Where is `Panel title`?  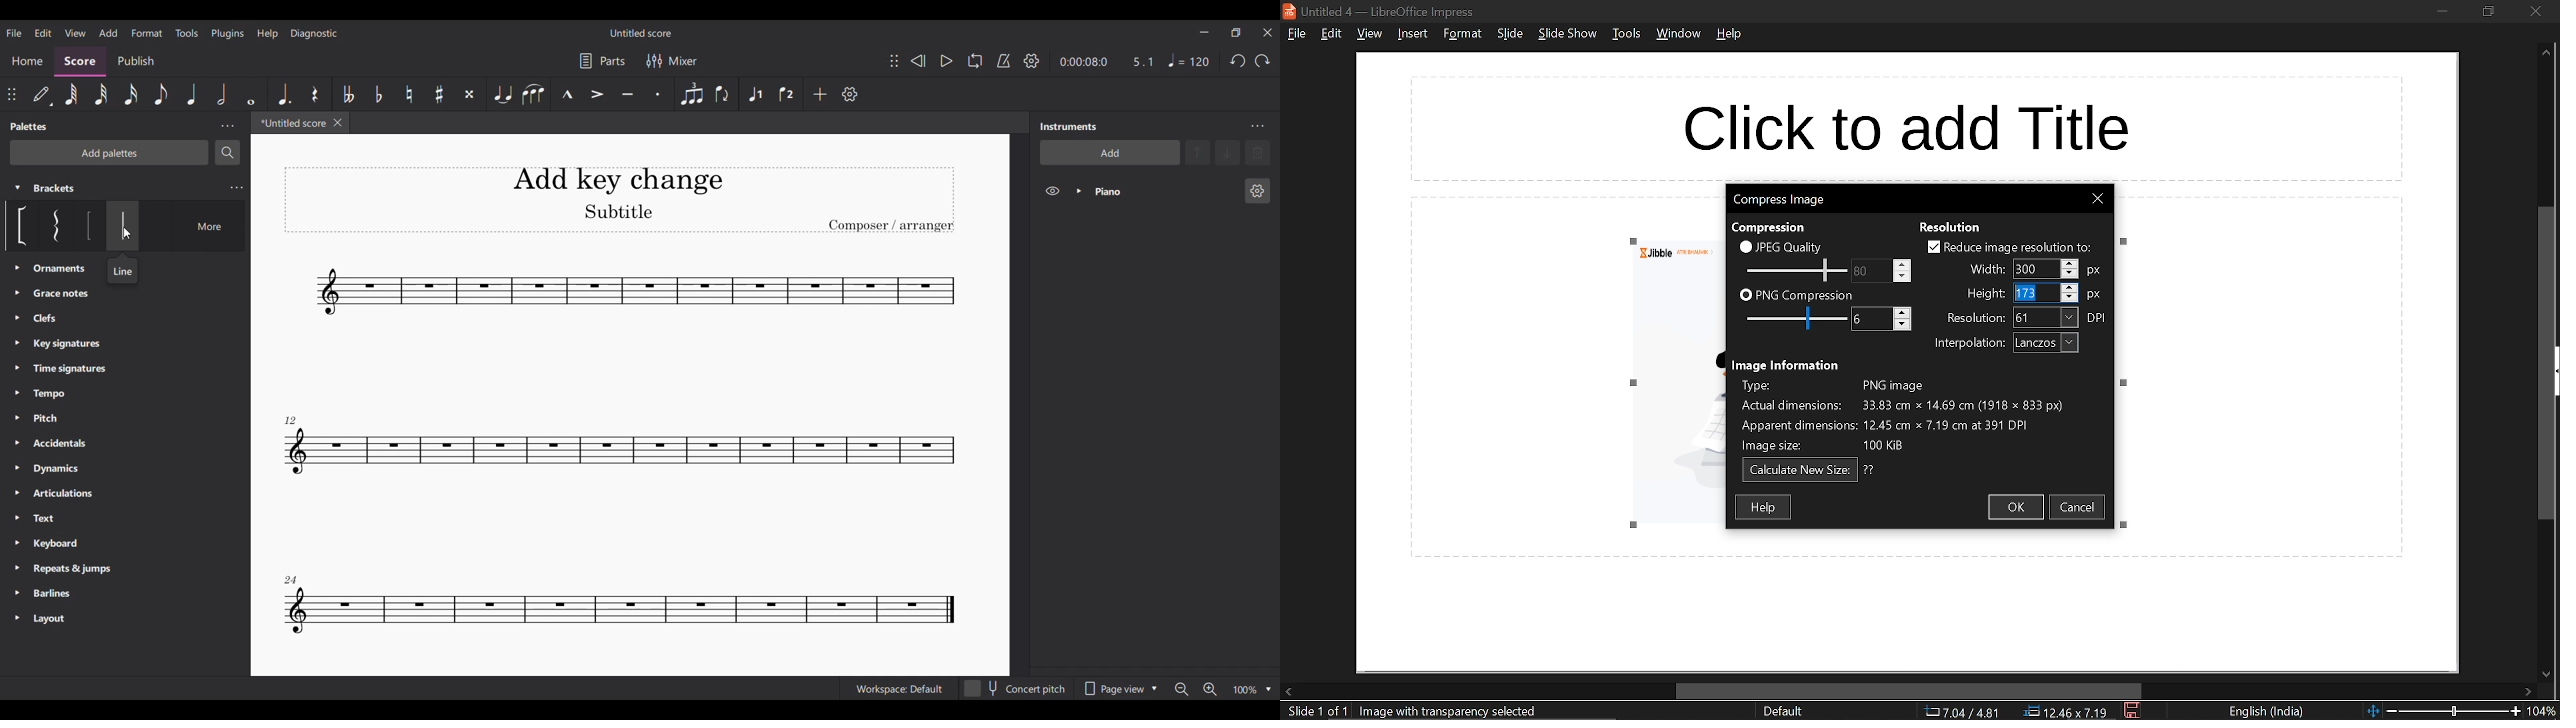 Panel title is located at coordinates (1069, 126).